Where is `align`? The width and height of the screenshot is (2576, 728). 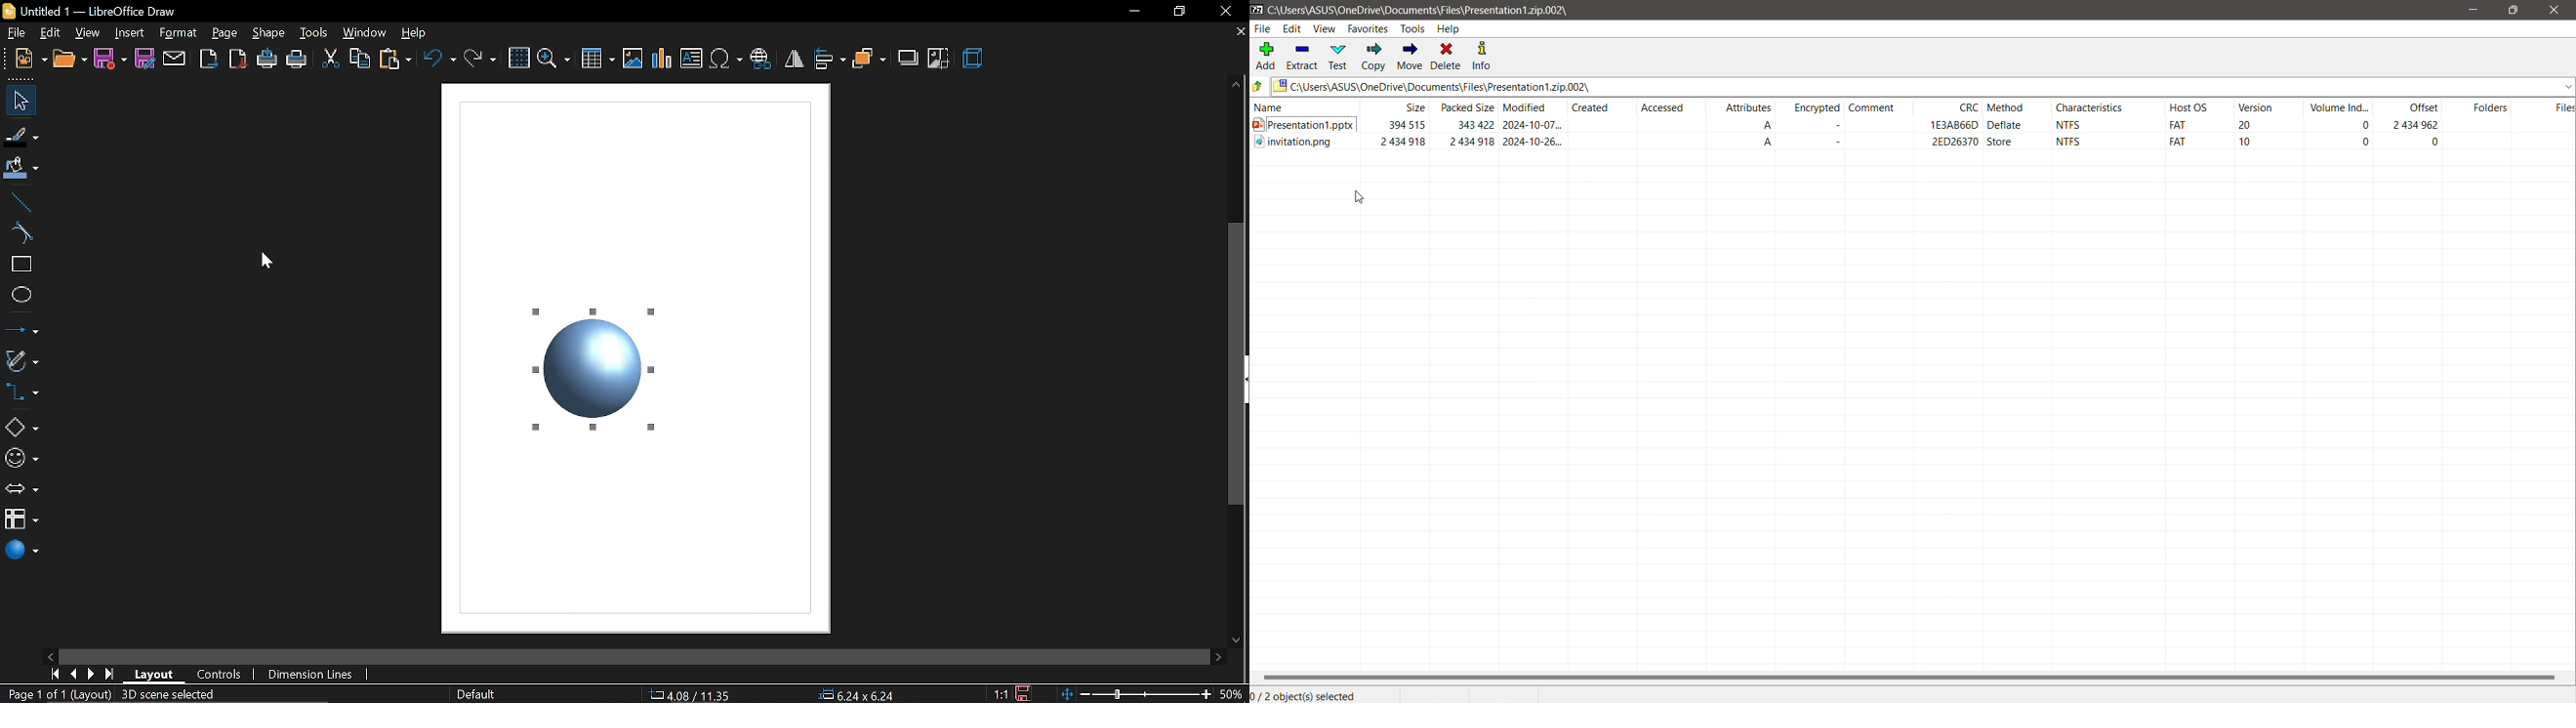
align is located at coordinates (830, 58).